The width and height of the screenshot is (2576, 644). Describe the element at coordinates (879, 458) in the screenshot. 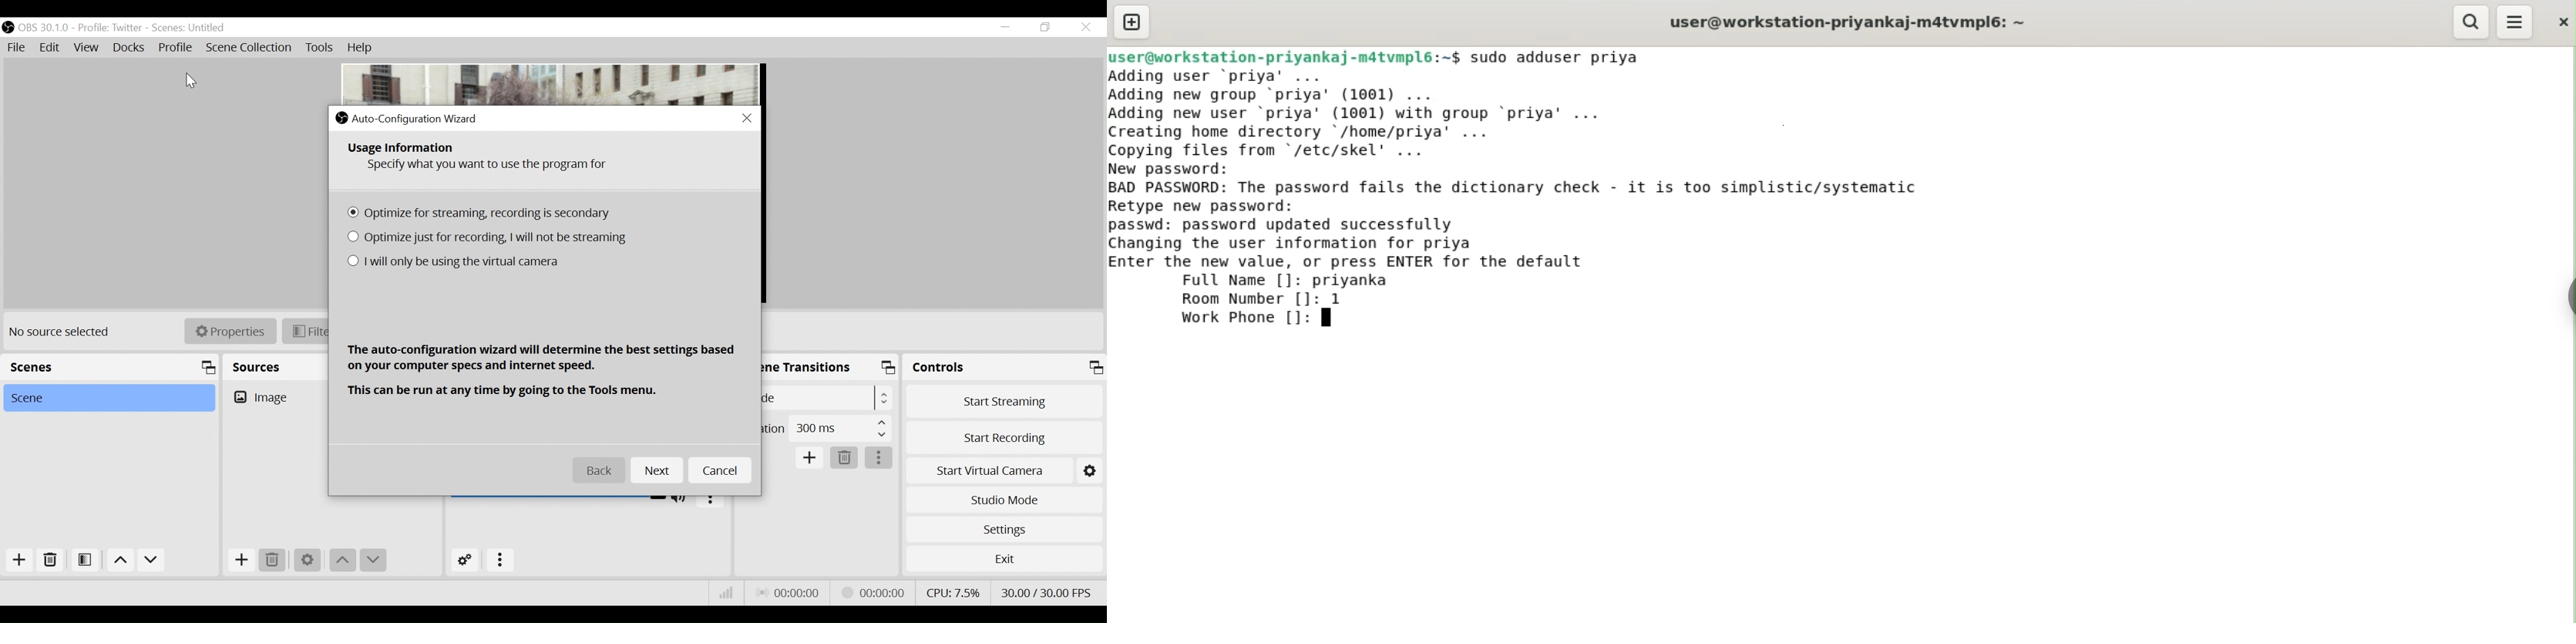

I see `More options` at that location.